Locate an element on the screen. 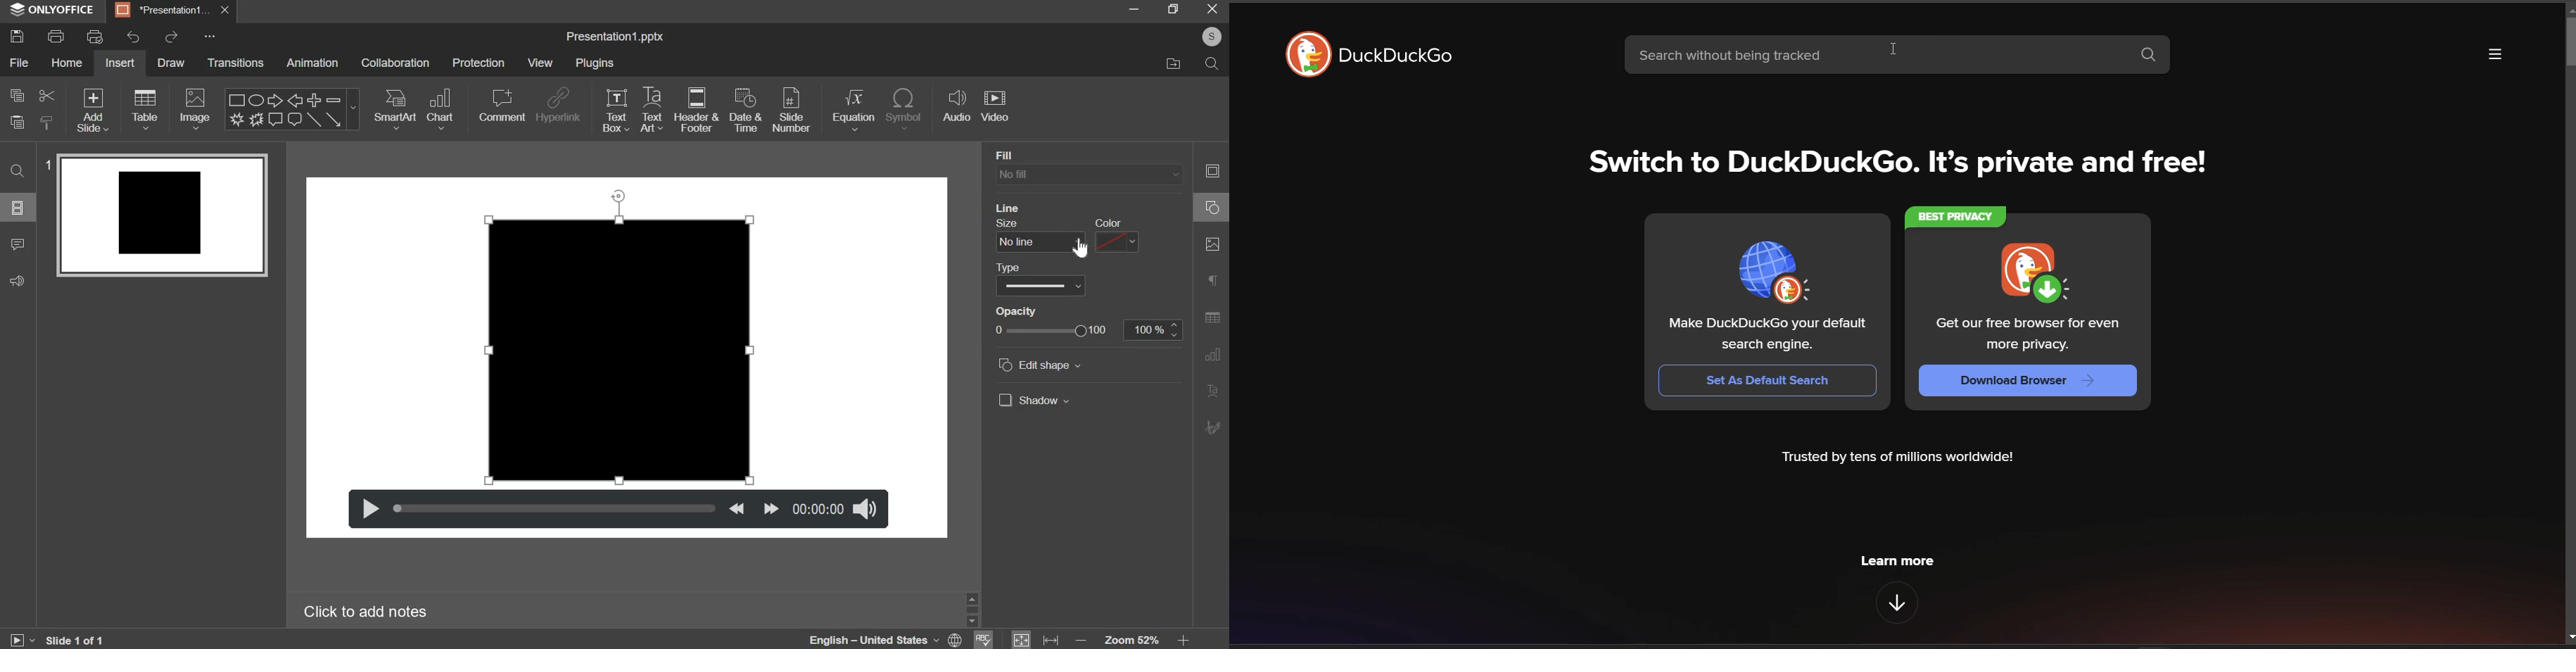  line width is located at coordinates (1014, 242).